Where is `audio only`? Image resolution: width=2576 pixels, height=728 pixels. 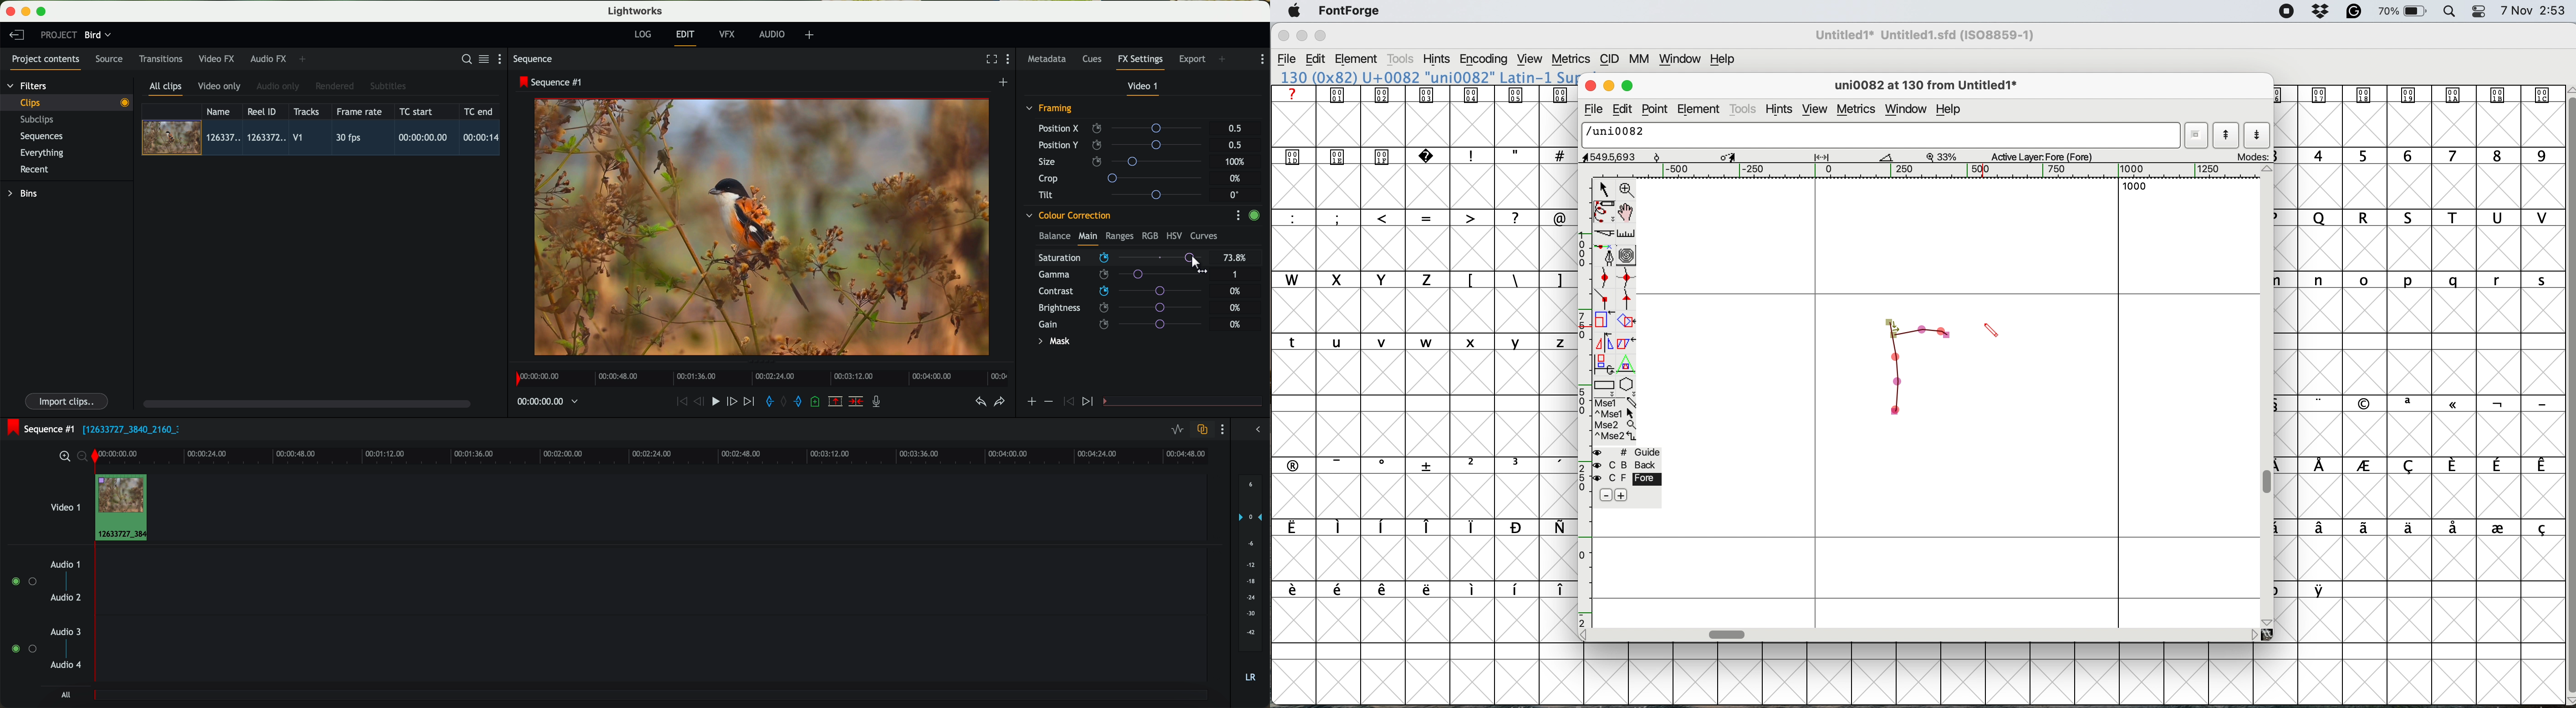
audio only is located at coordinates (279, 86).